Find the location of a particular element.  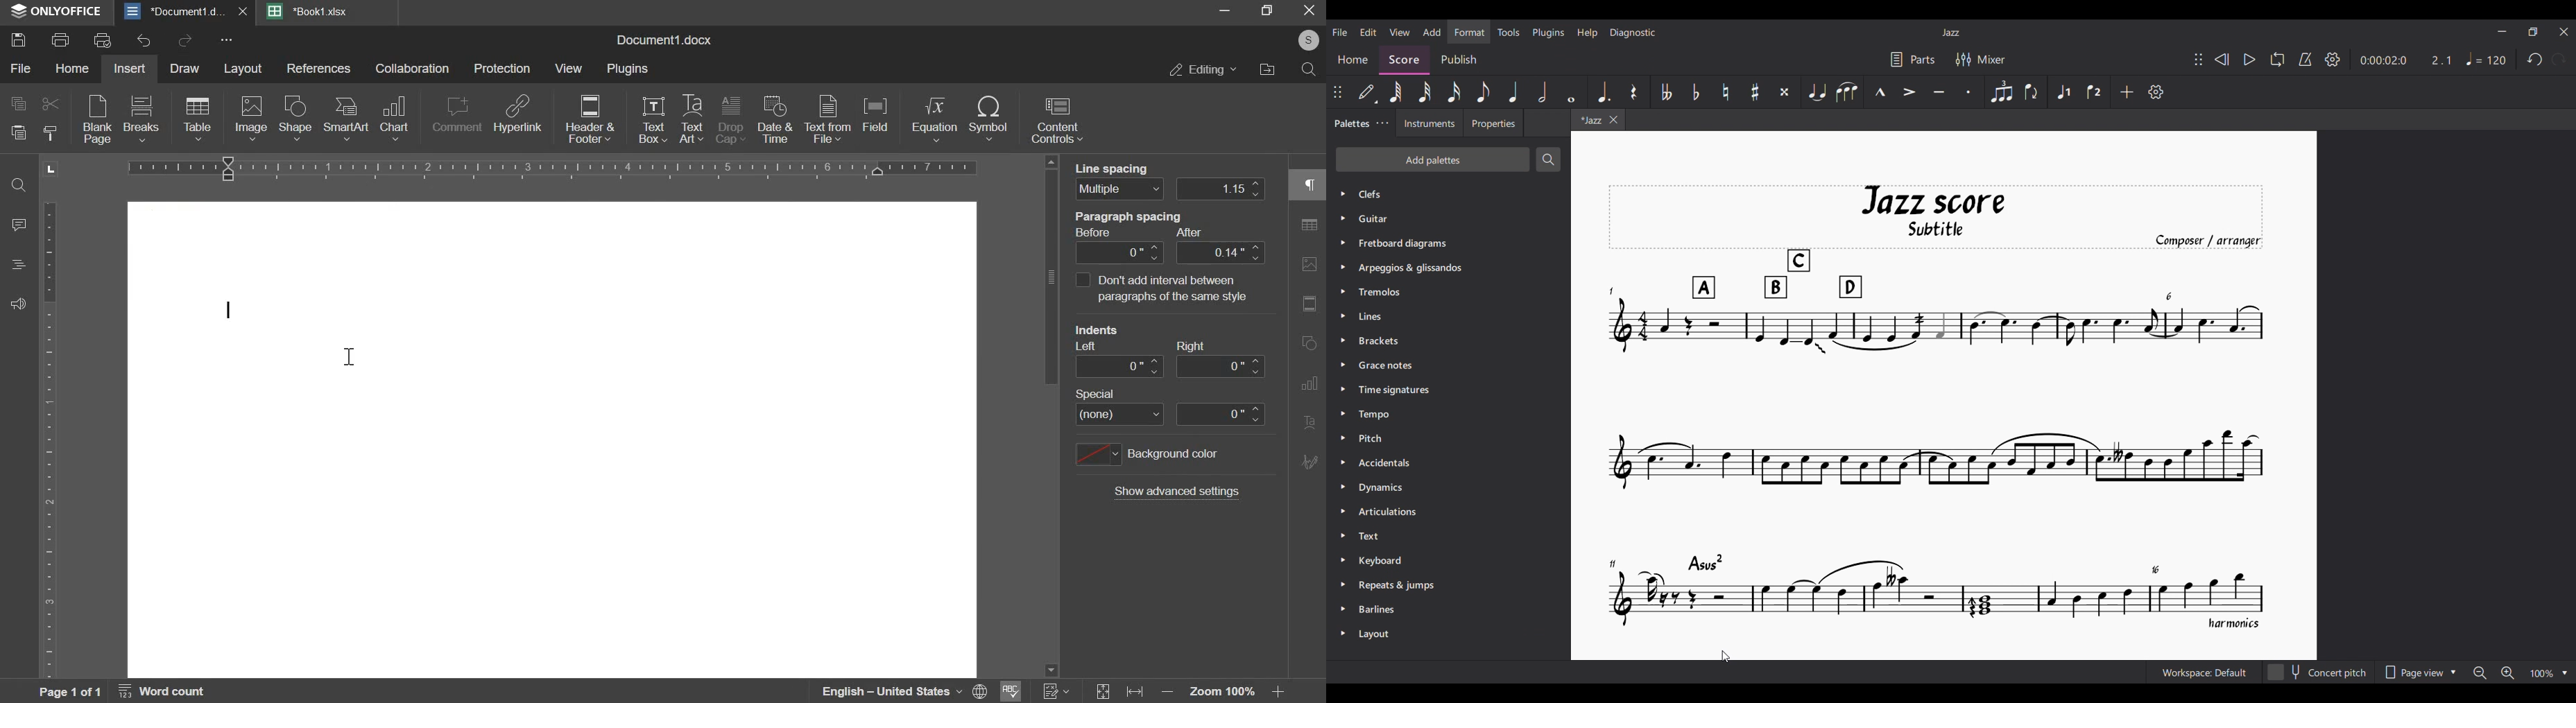

16th note is located at coordinates (1454, 91).